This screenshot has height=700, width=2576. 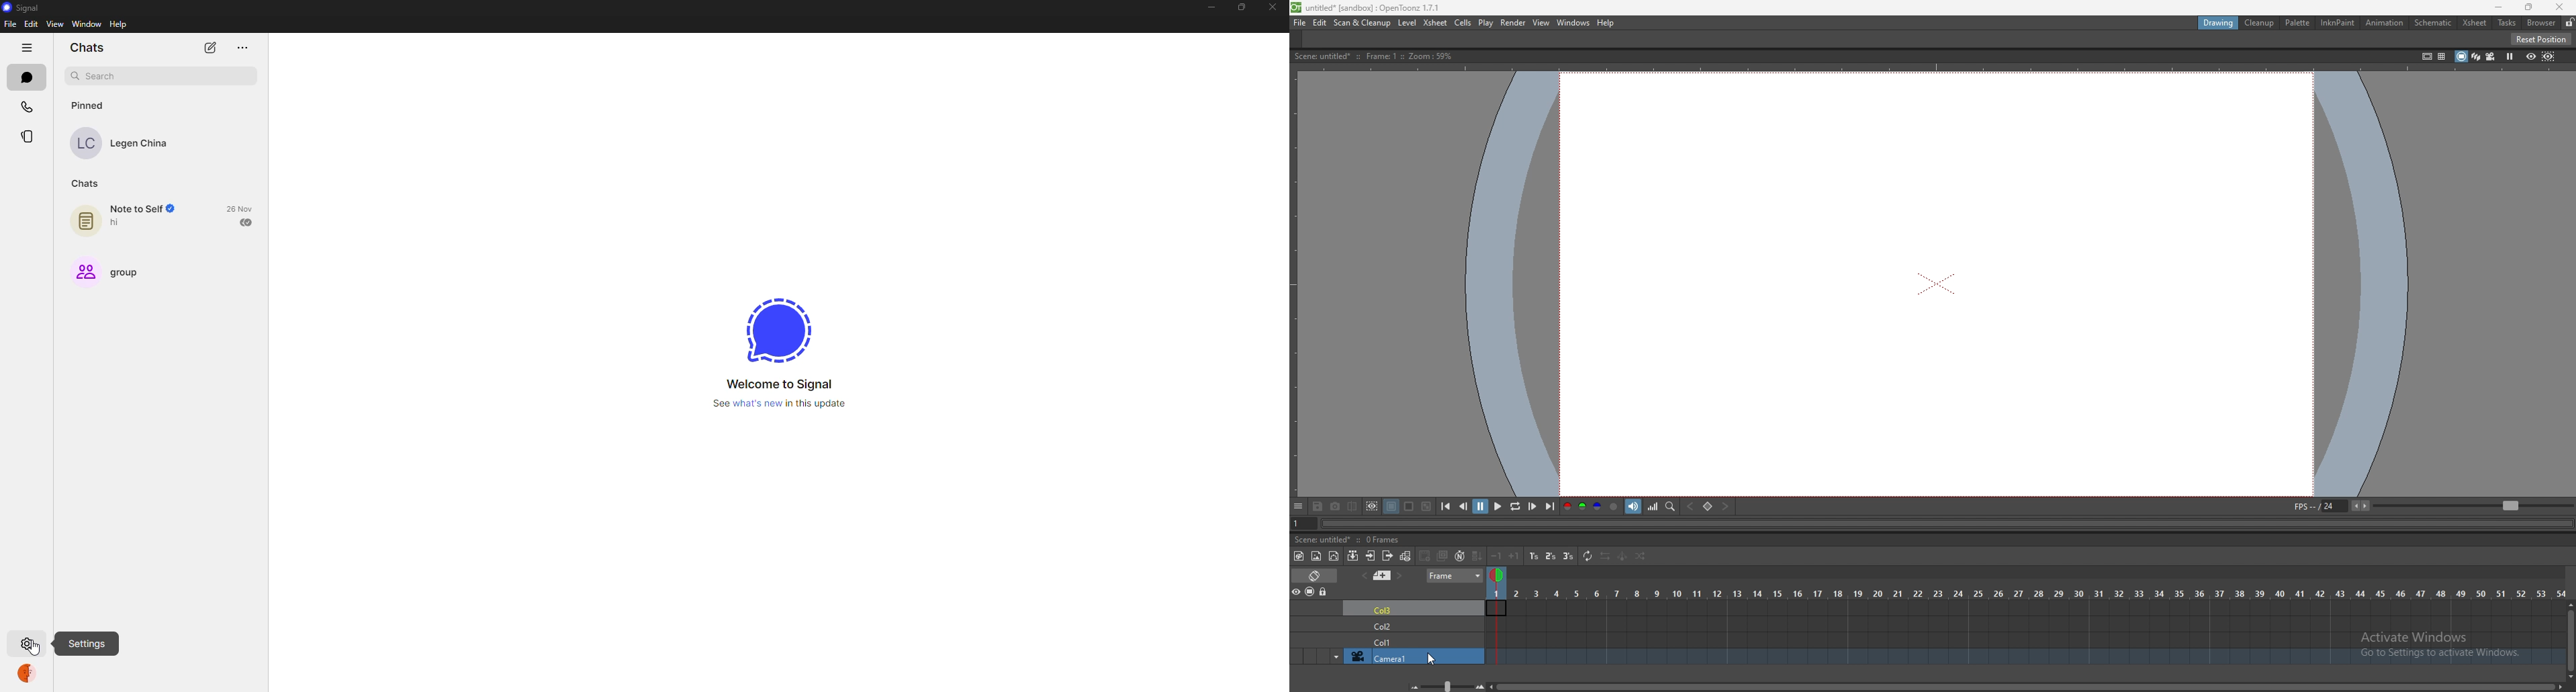 I want to click on sent, so click(x=246, y=222).